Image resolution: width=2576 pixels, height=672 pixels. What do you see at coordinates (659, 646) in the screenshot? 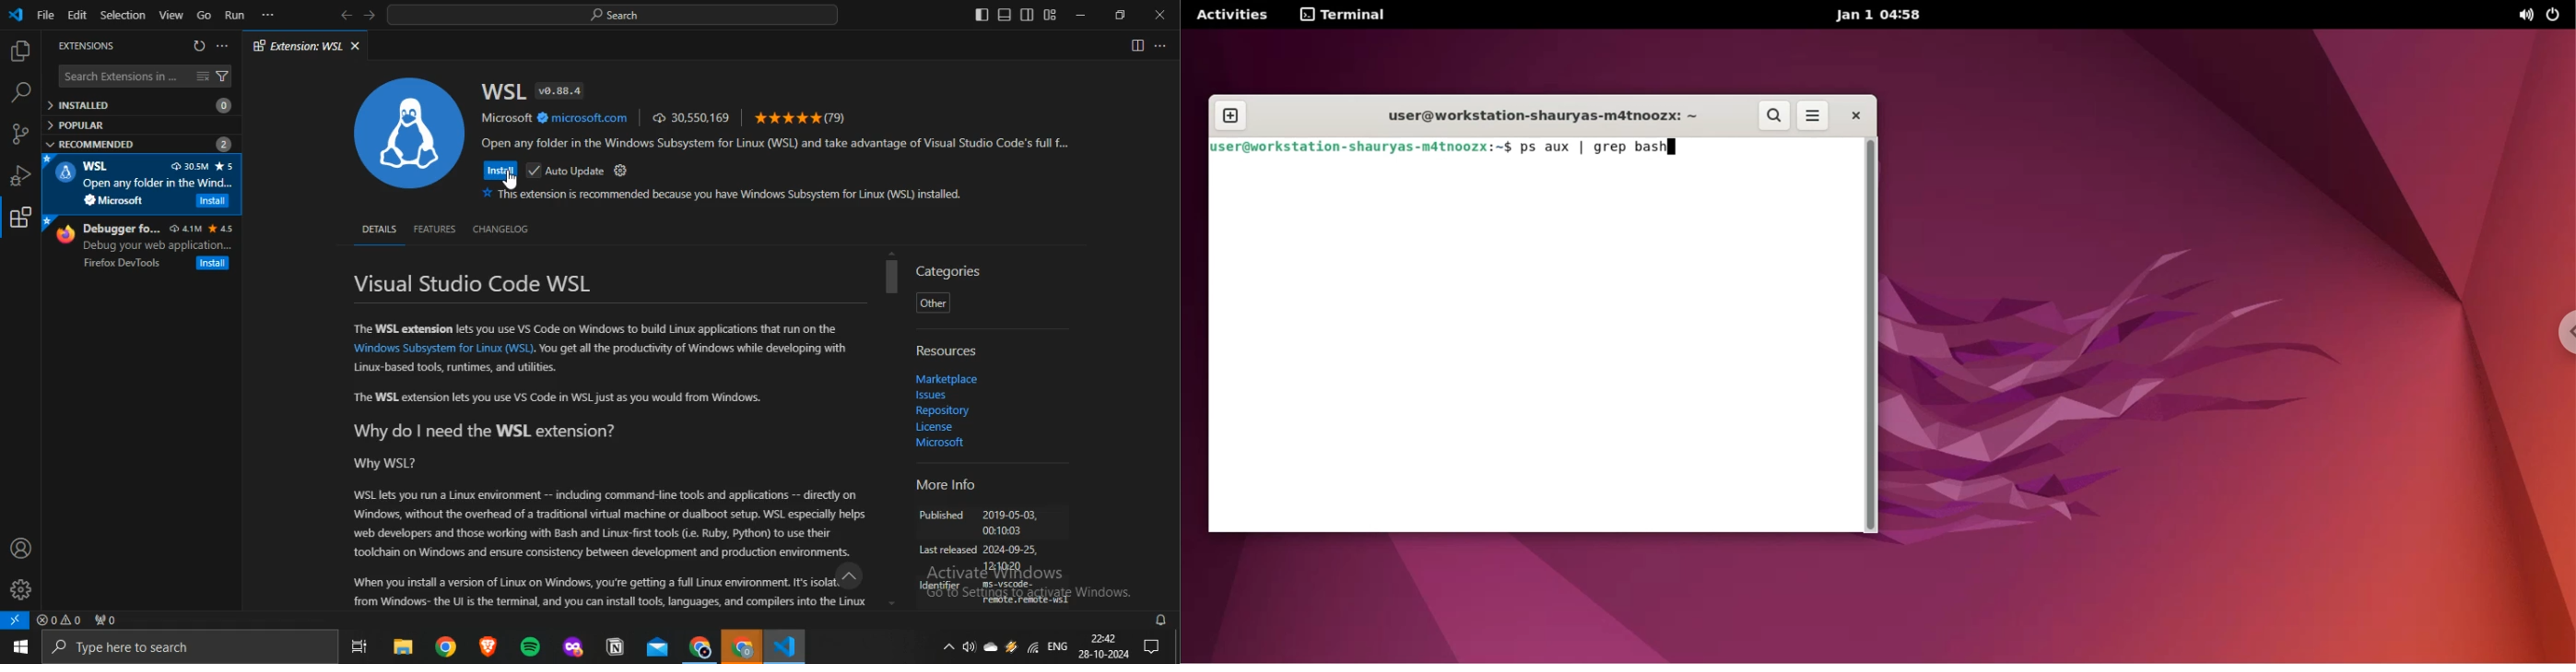
I see `outlook` at bounding box center [659, 646].